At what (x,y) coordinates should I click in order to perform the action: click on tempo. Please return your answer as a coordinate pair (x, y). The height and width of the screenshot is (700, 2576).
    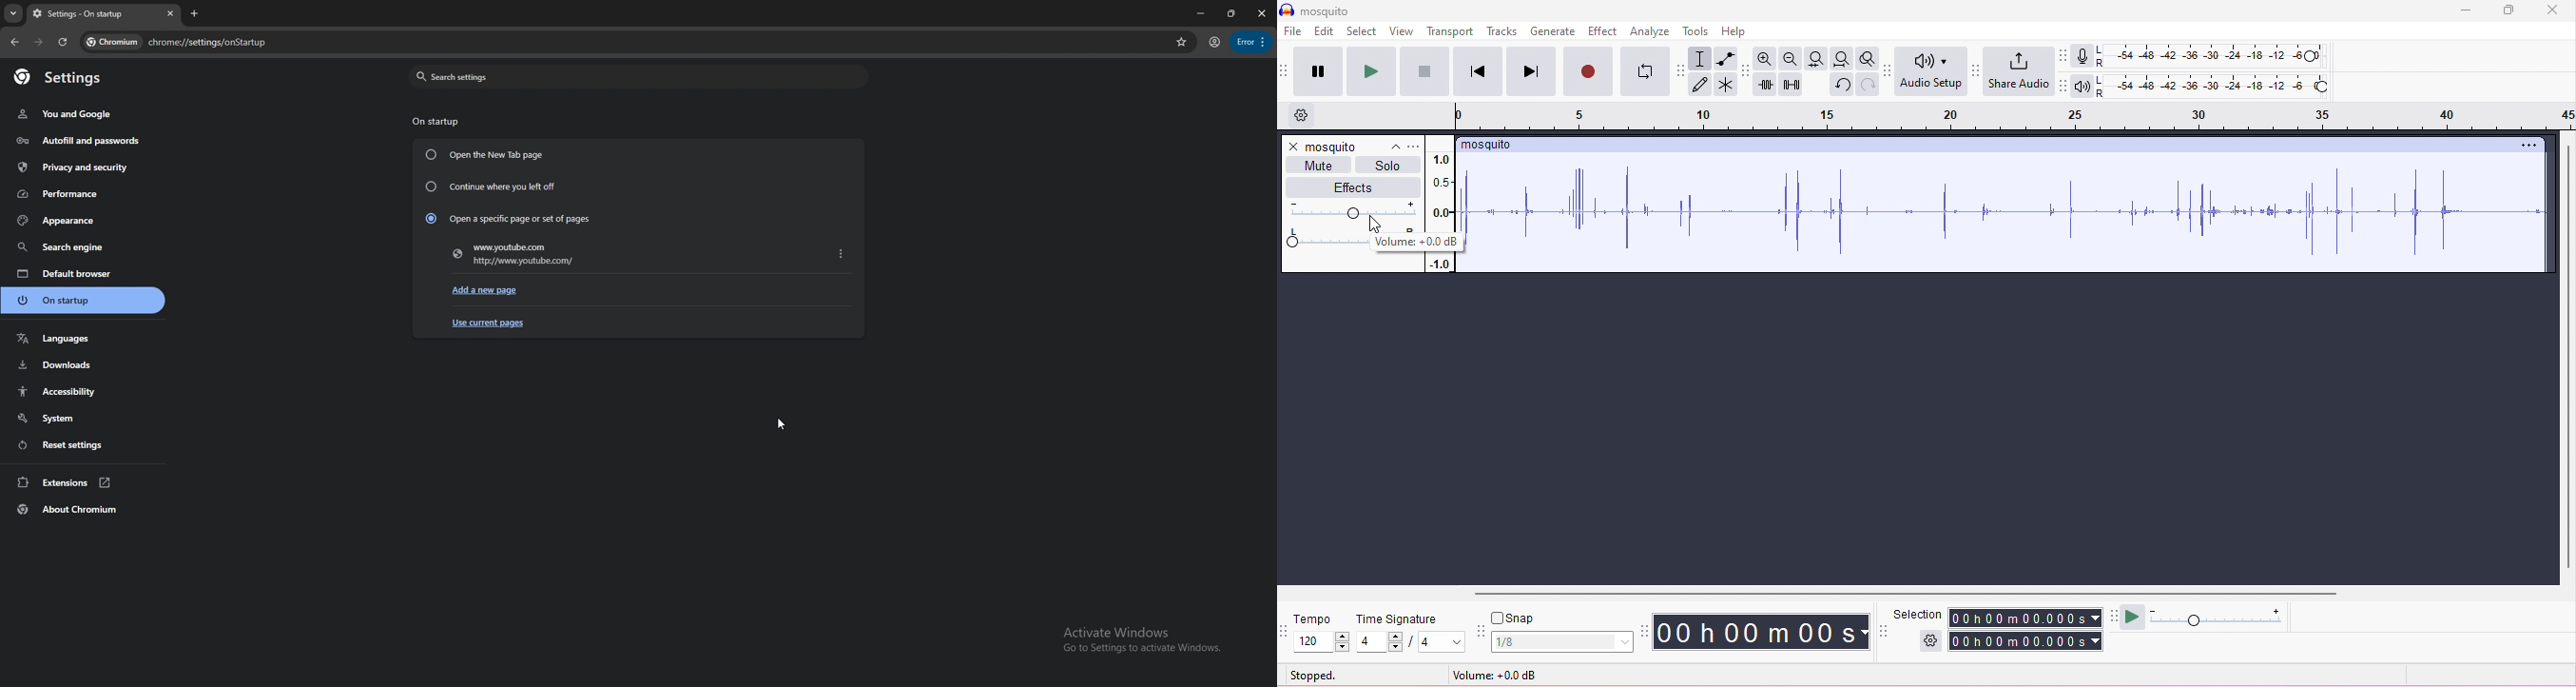
    Looking at the image, I should click on (1313, 619).